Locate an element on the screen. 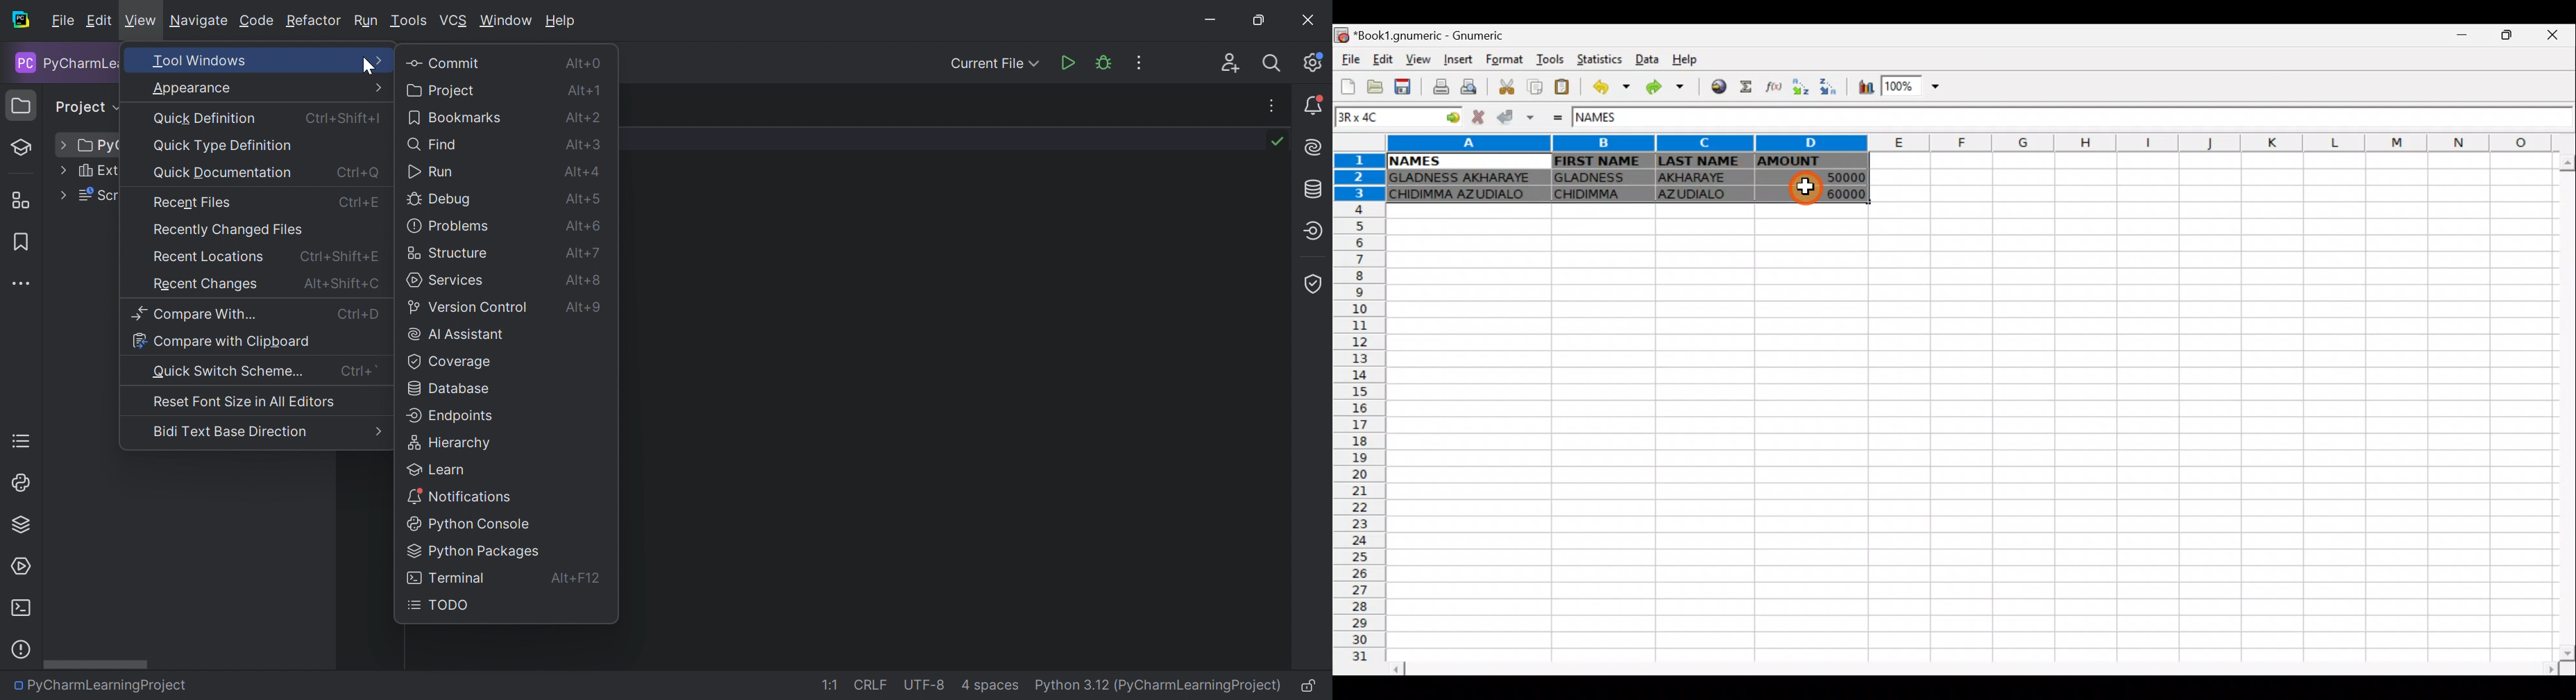  PyCharm icon is located at coordinates (24, 21).